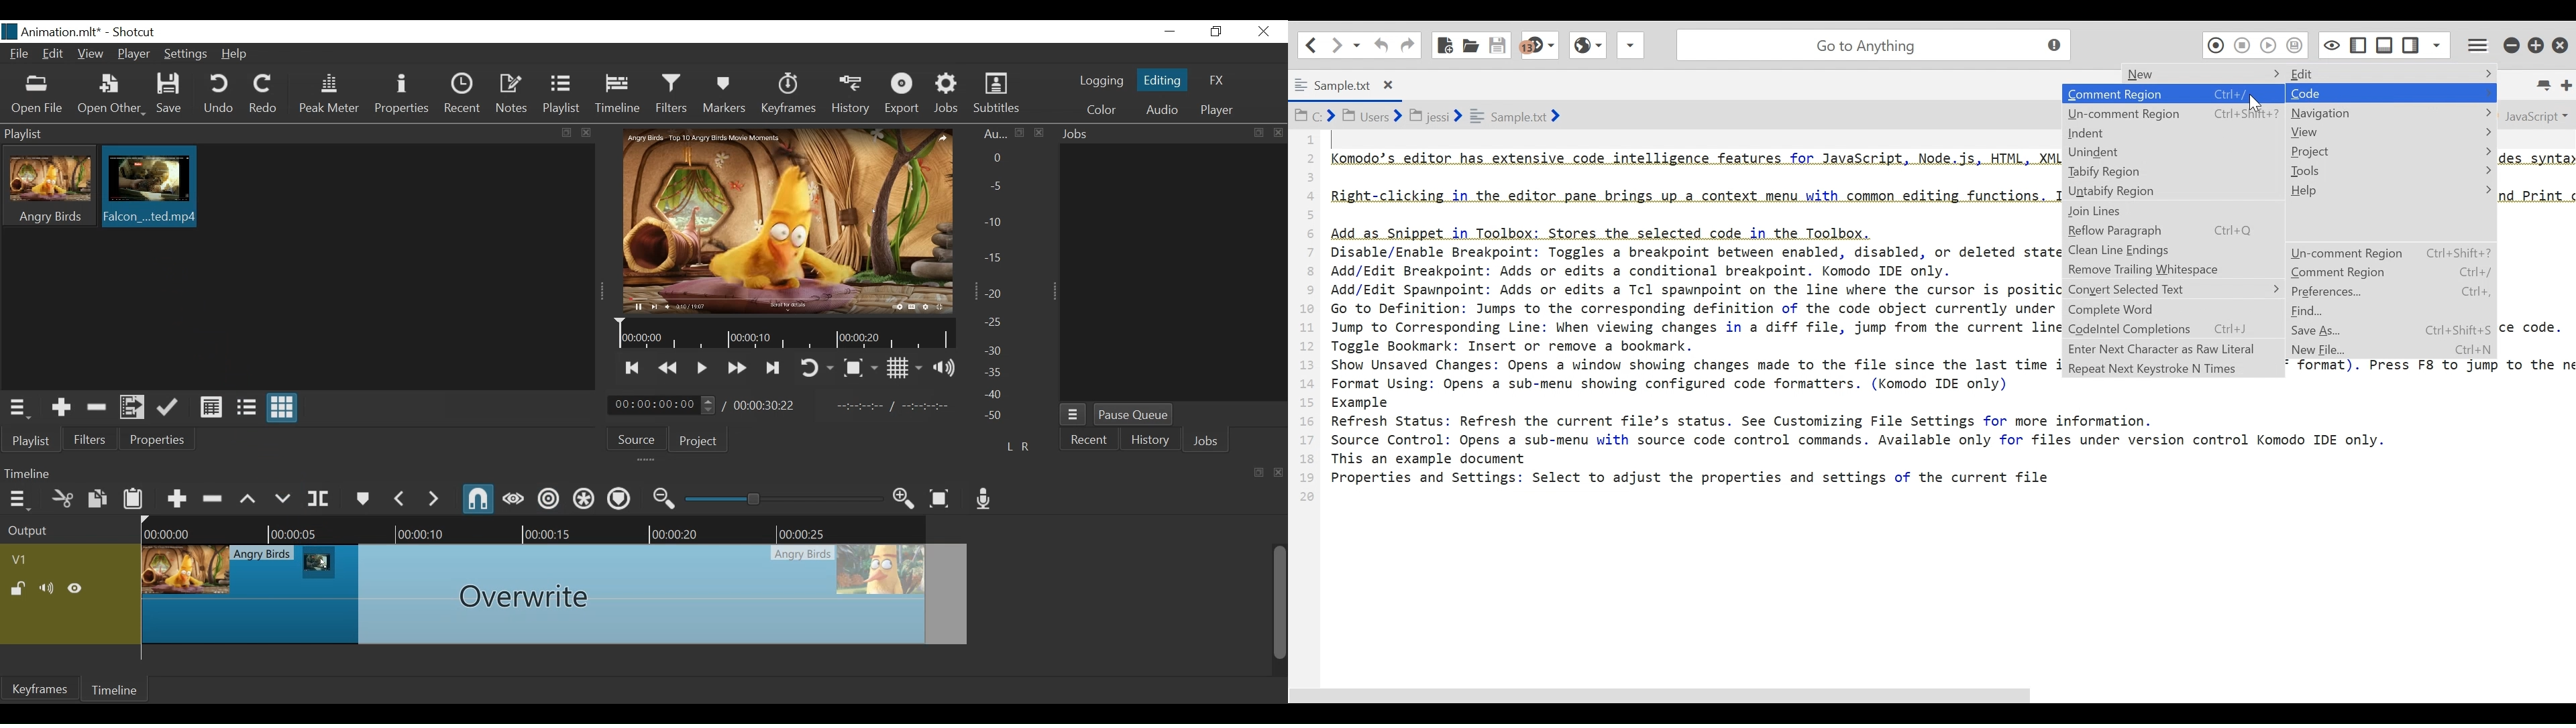 The image size is (2576, 728). Describe the element at coordinates (132, 53) in the screenshot. I see `Player` at that location.